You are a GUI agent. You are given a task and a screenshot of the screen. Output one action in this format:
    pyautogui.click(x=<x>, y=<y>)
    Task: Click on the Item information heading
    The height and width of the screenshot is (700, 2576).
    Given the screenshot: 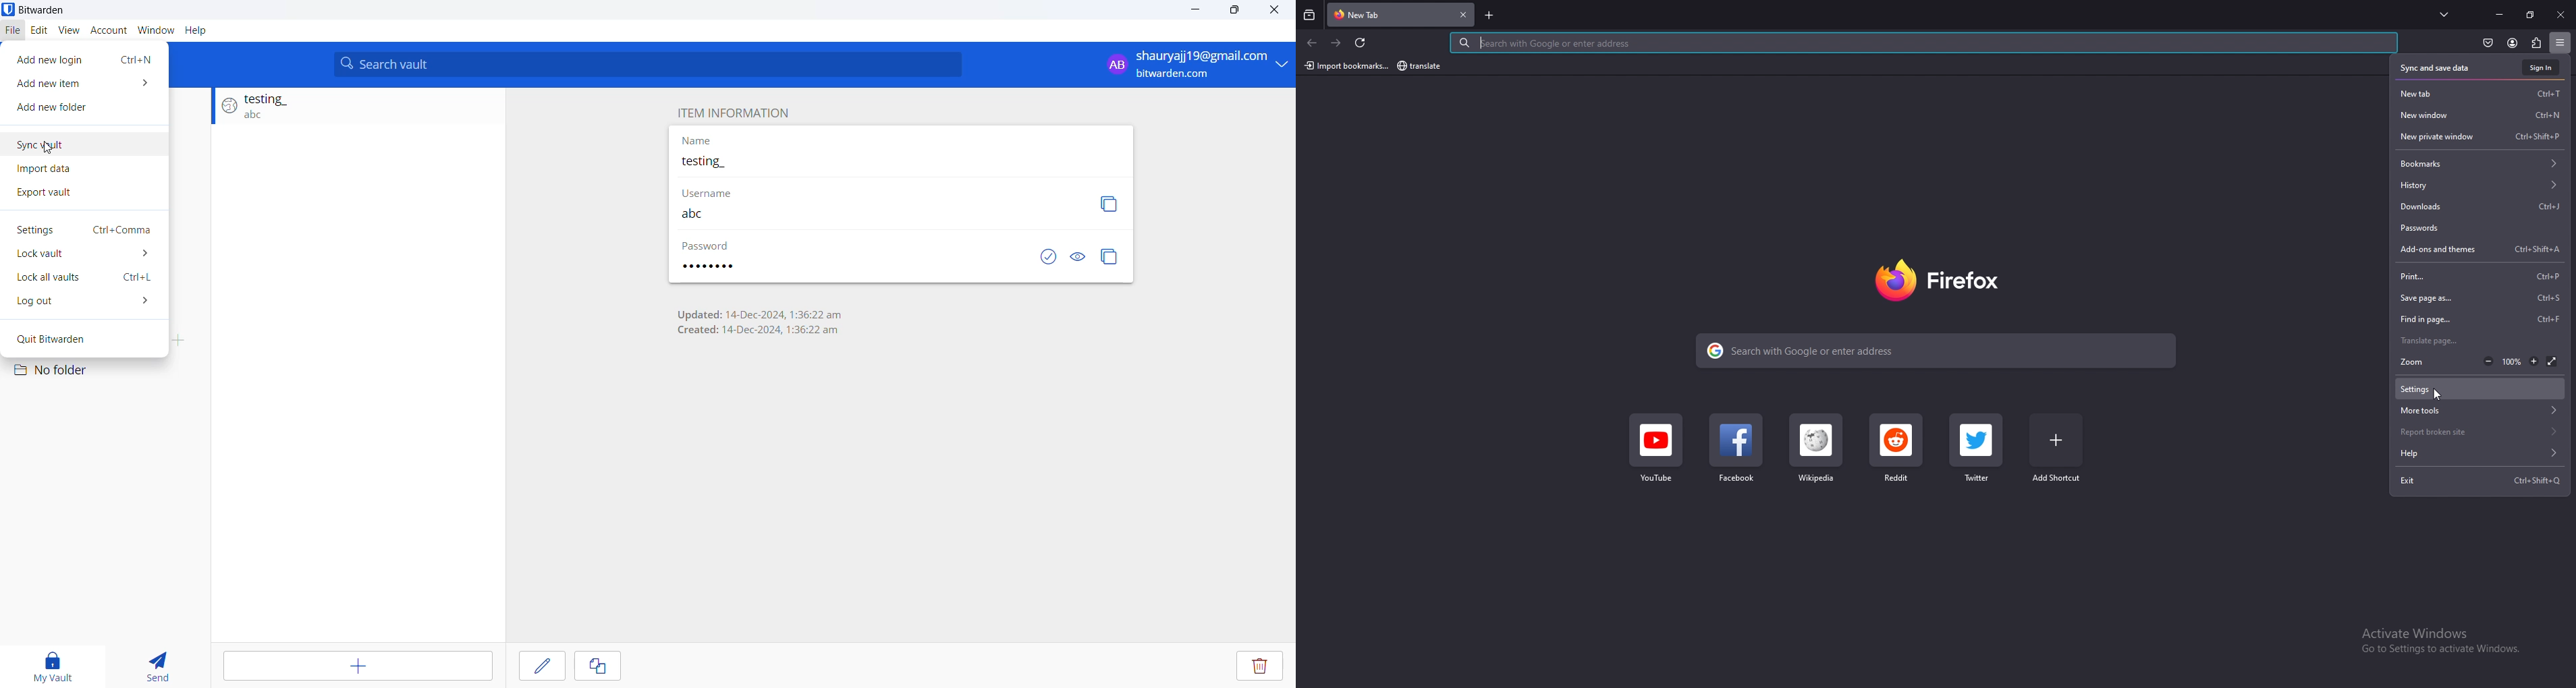 What is the action you would take?
    pyautogui.click(x=736, y=113)
    